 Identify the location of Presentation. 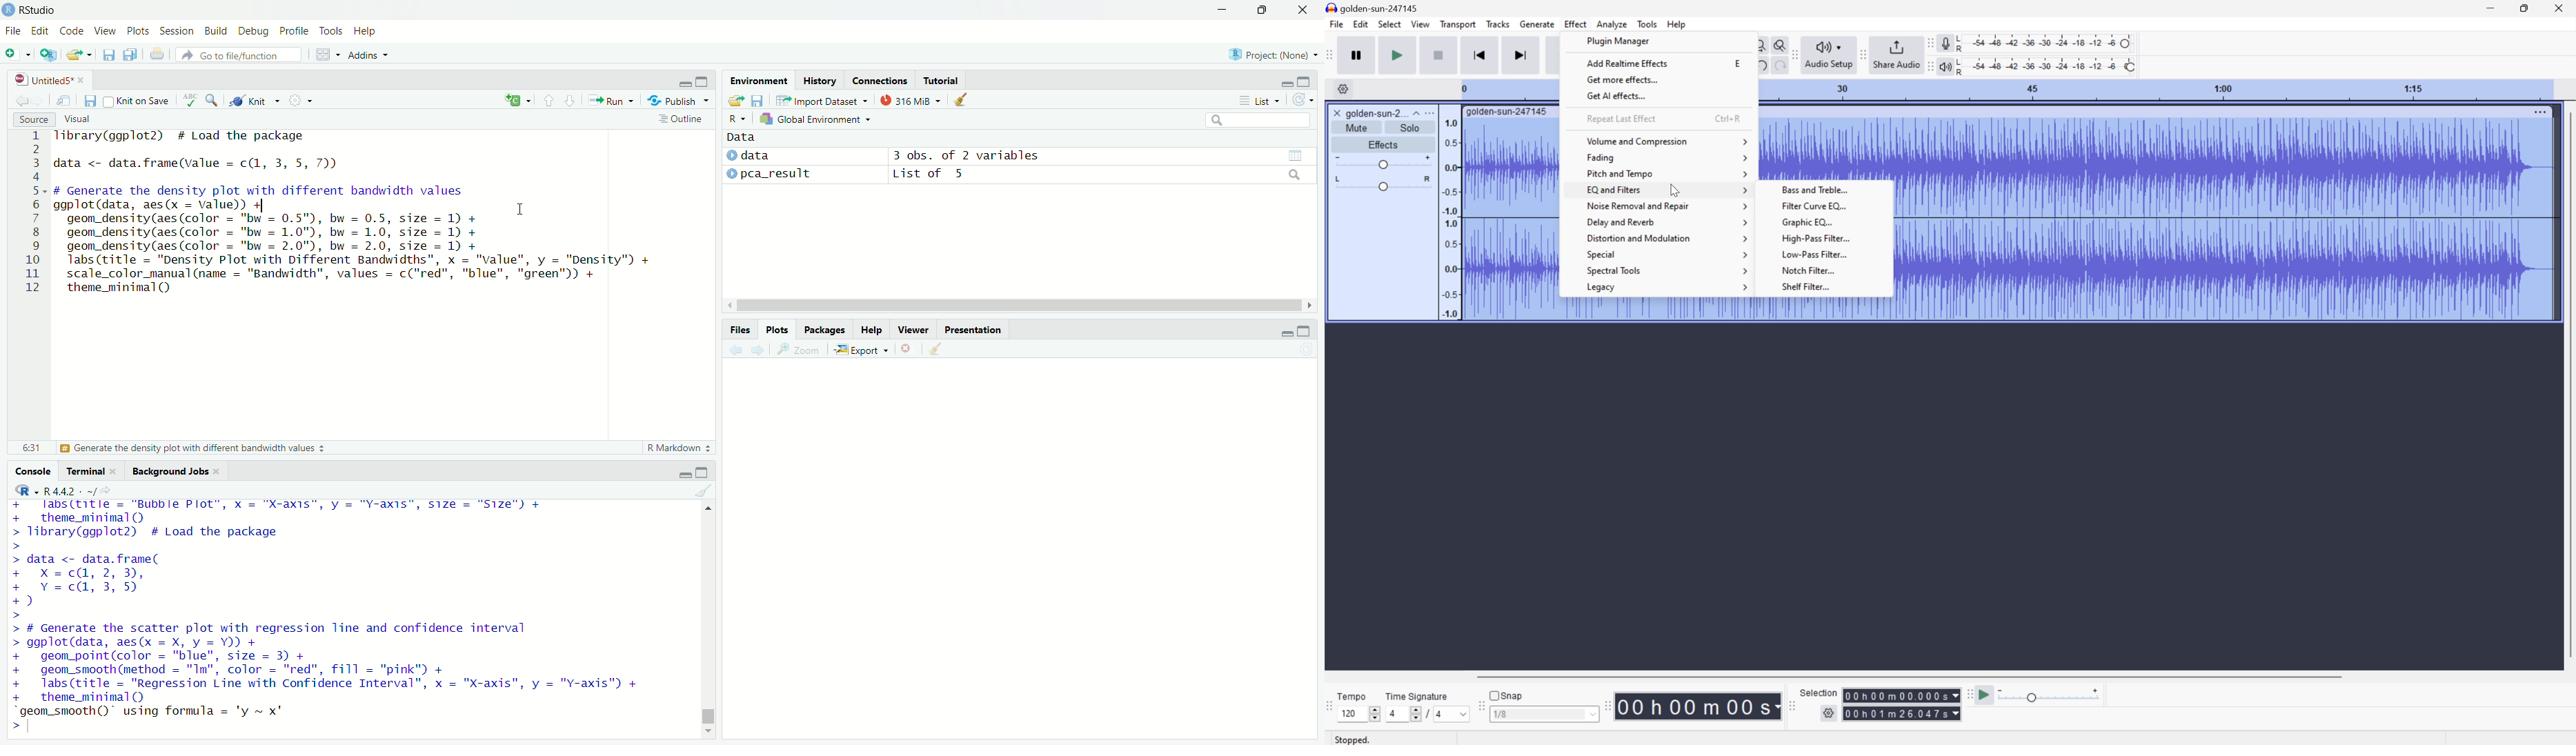
(973, 330).